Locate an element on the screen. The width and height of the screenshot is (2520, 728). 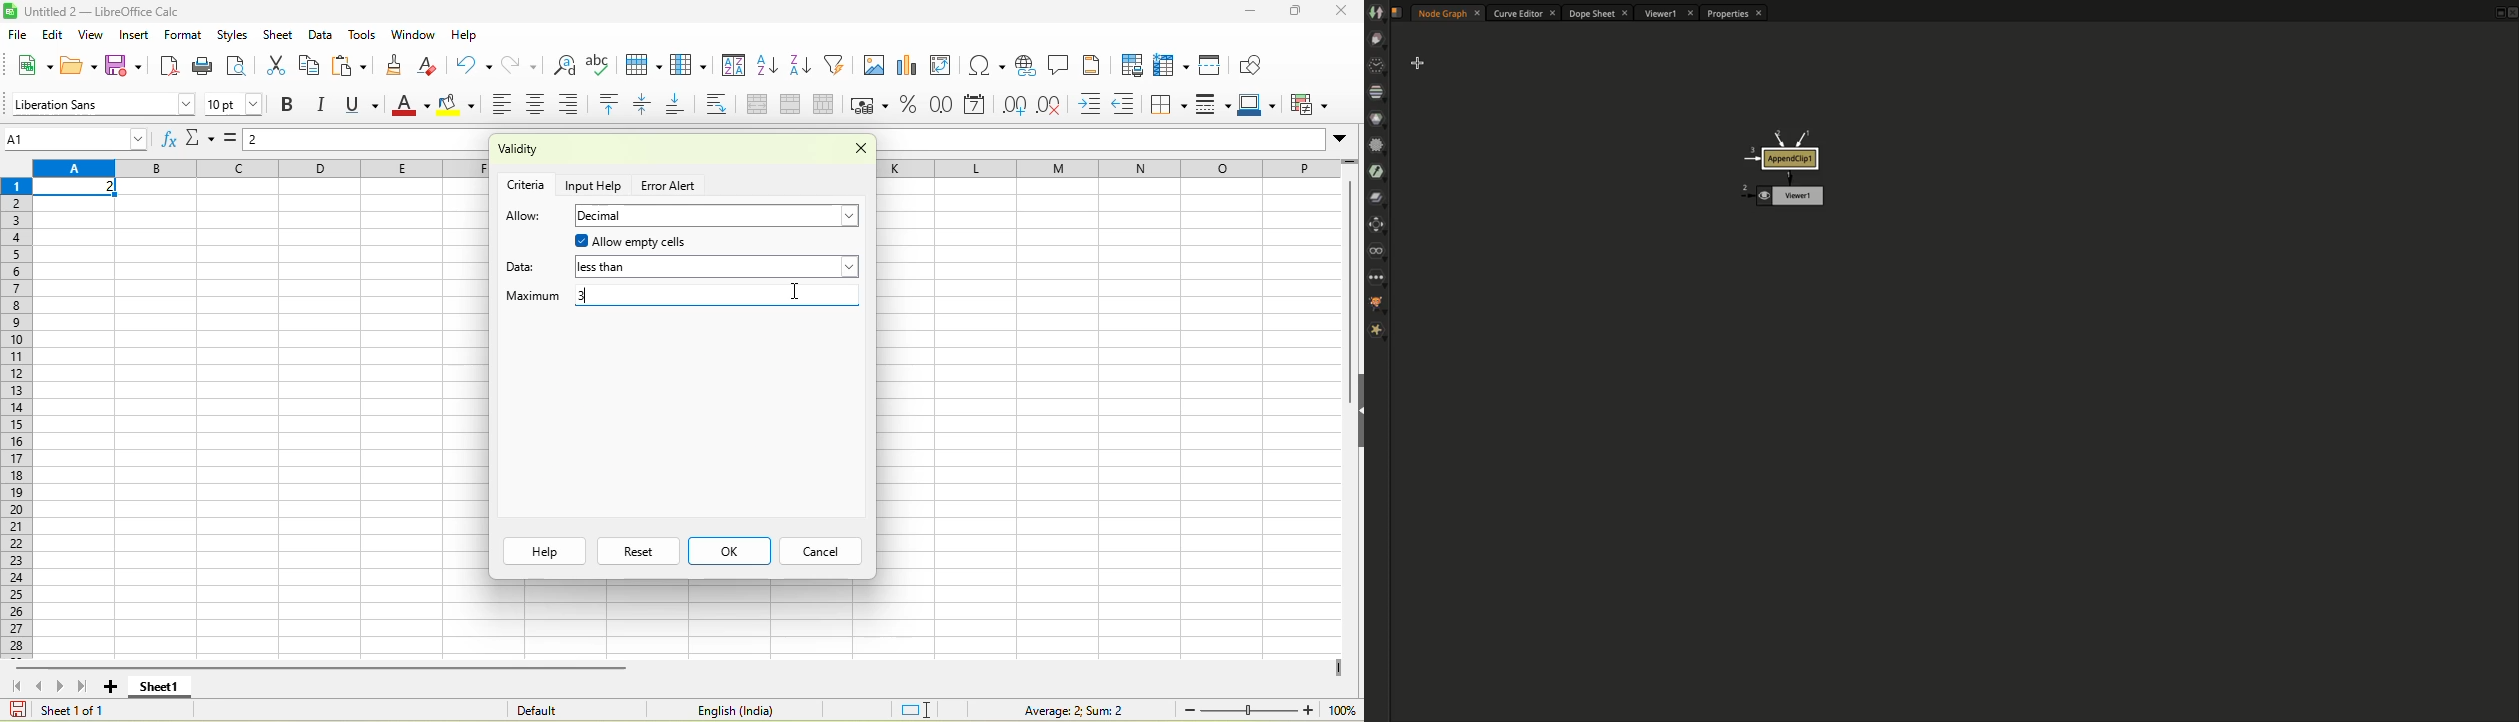
merge and center is located at coordinates (757, 106).